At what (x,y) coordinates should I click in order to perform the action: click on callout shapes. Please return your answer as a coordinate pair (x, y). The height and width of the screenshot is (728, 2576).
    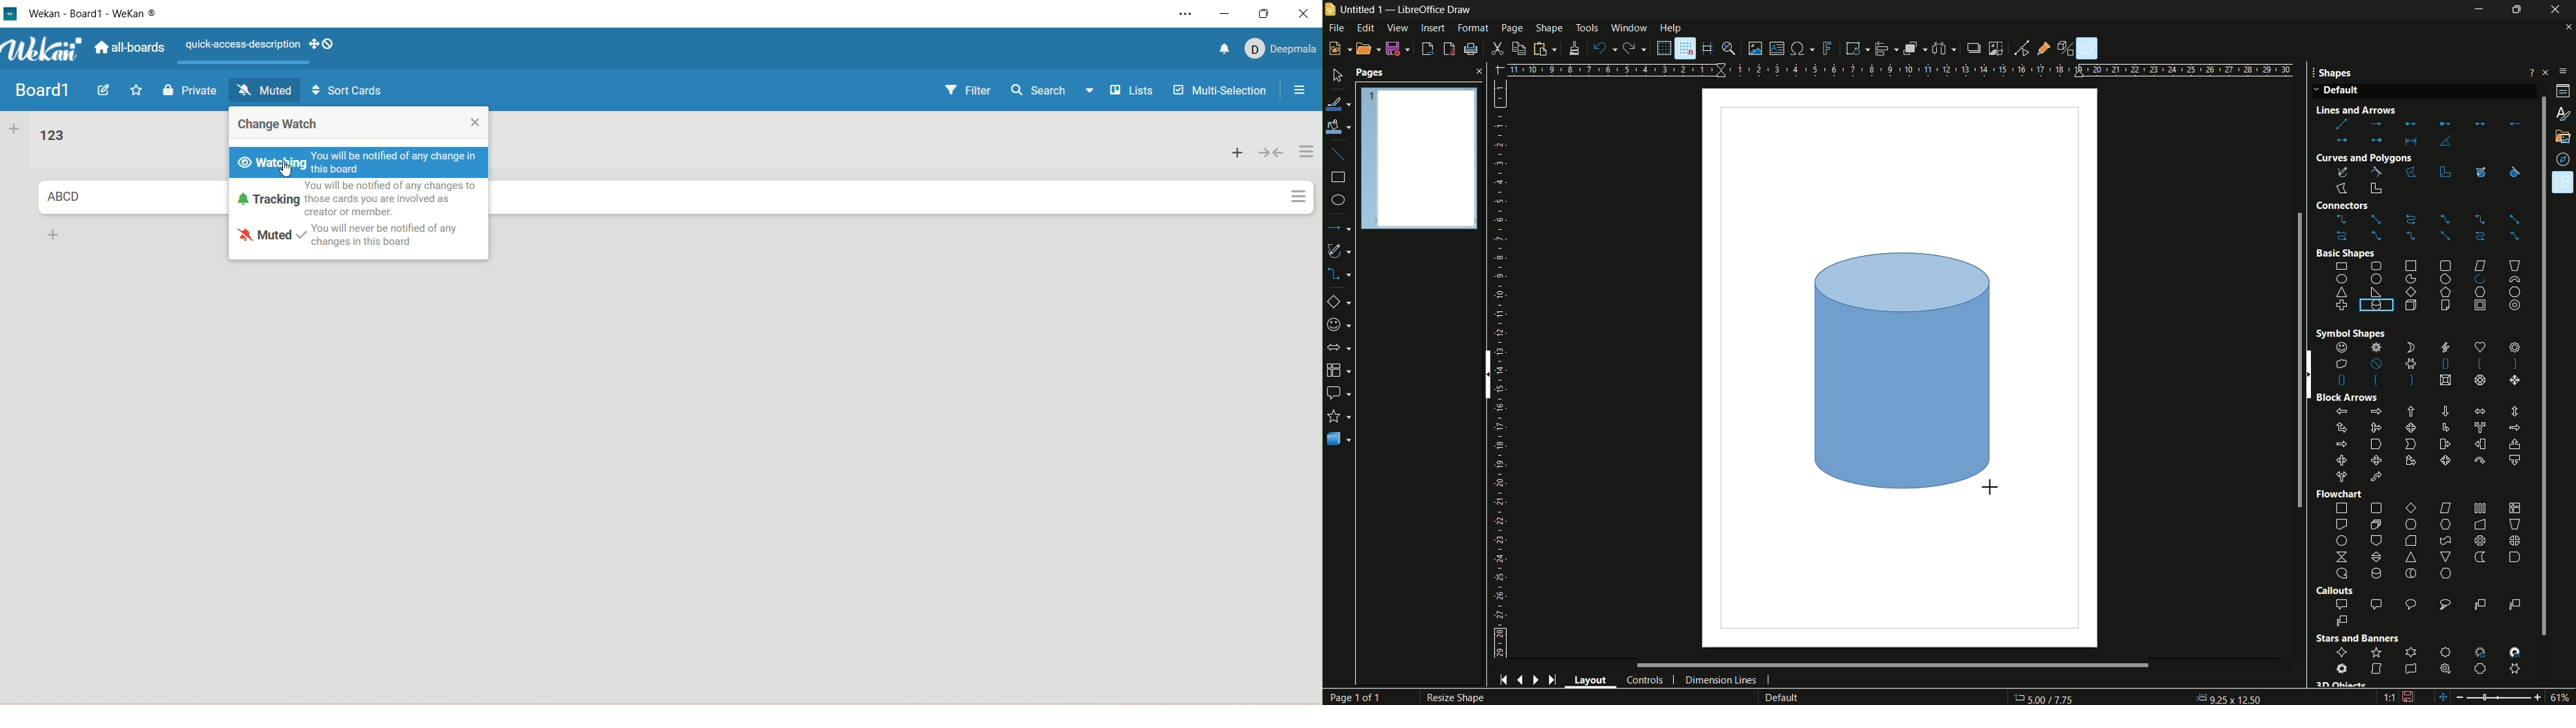
    Looking at the image, I should click on (1338, 392).